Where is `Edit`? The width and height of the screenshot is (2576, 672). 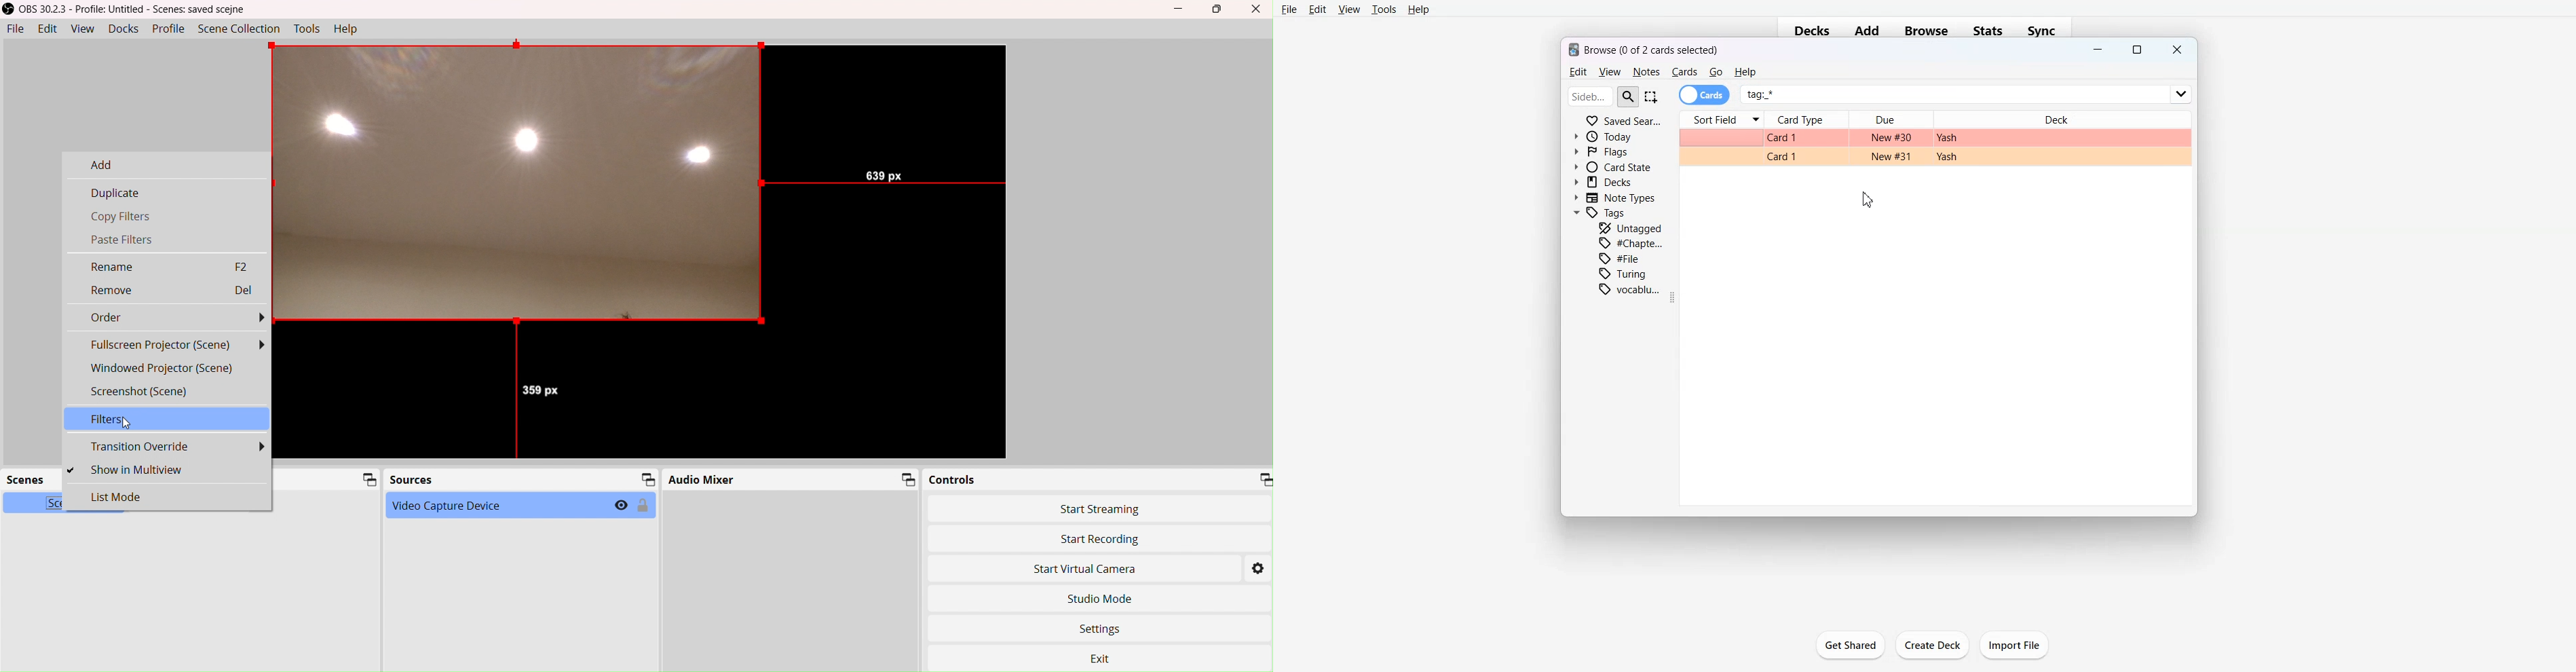
Edit is located at coordinates (47, 29).